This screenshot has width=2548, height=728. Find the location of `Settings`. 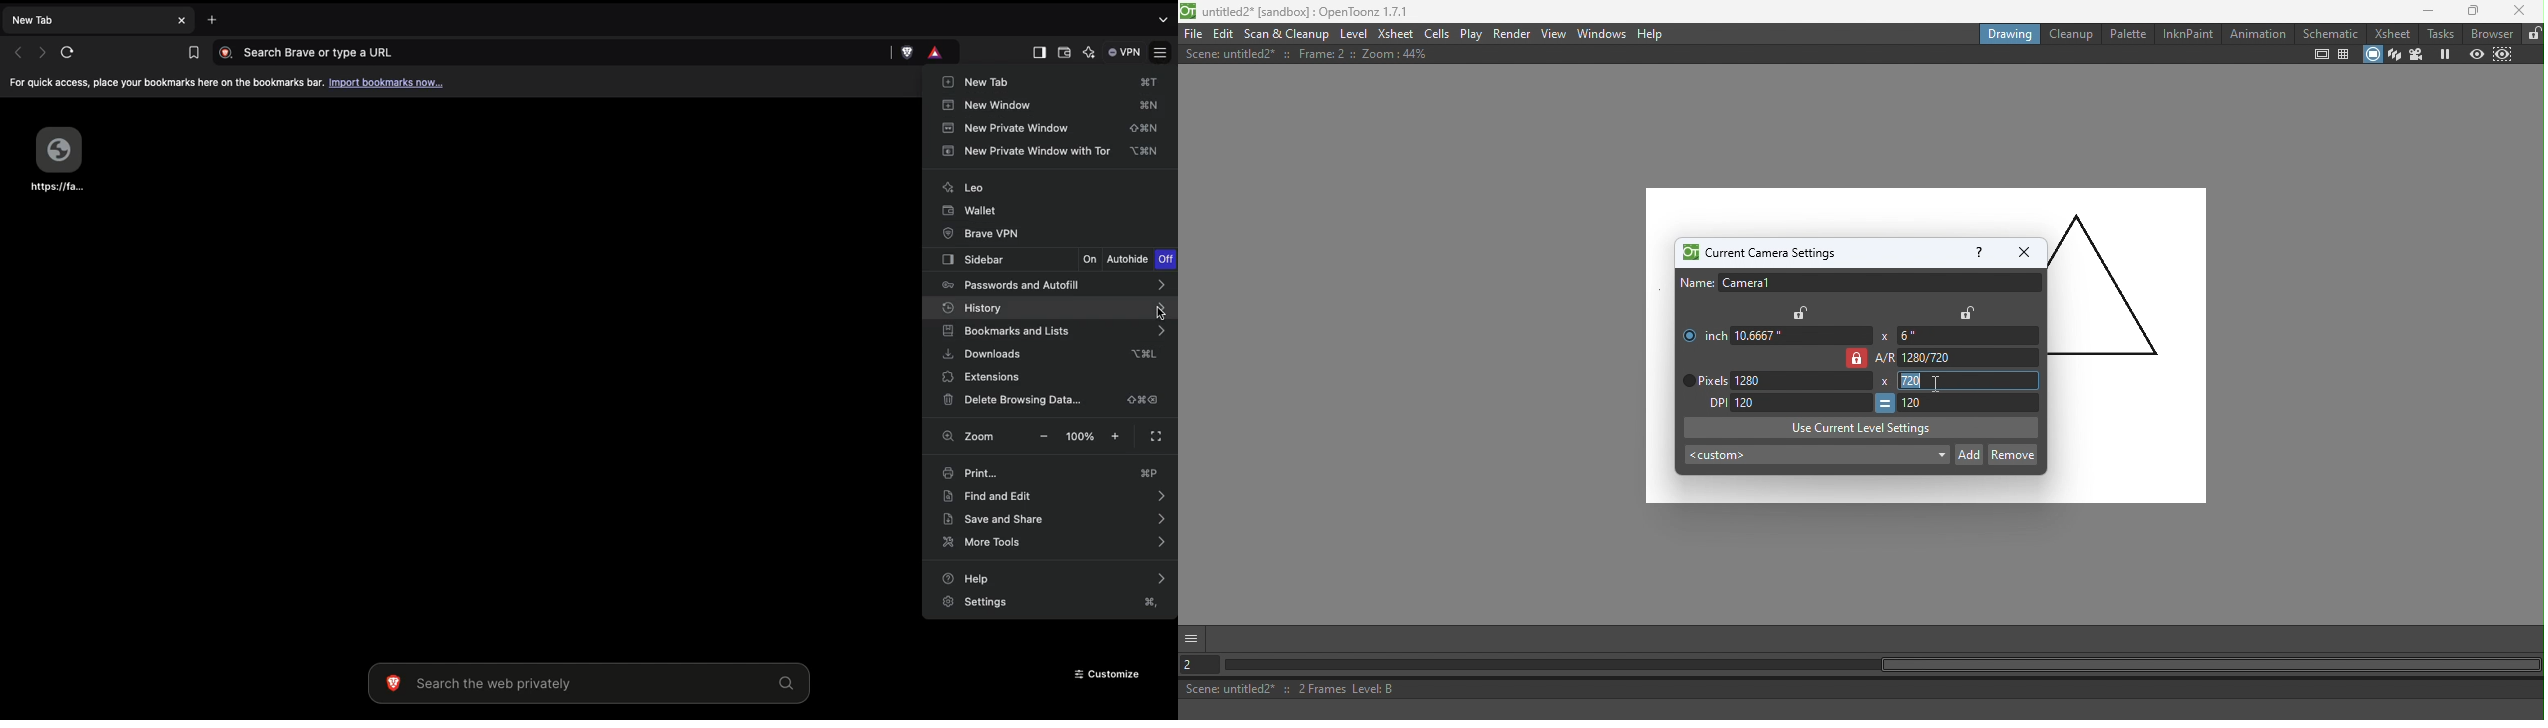

Settings is located at coordinates (1053, 601).